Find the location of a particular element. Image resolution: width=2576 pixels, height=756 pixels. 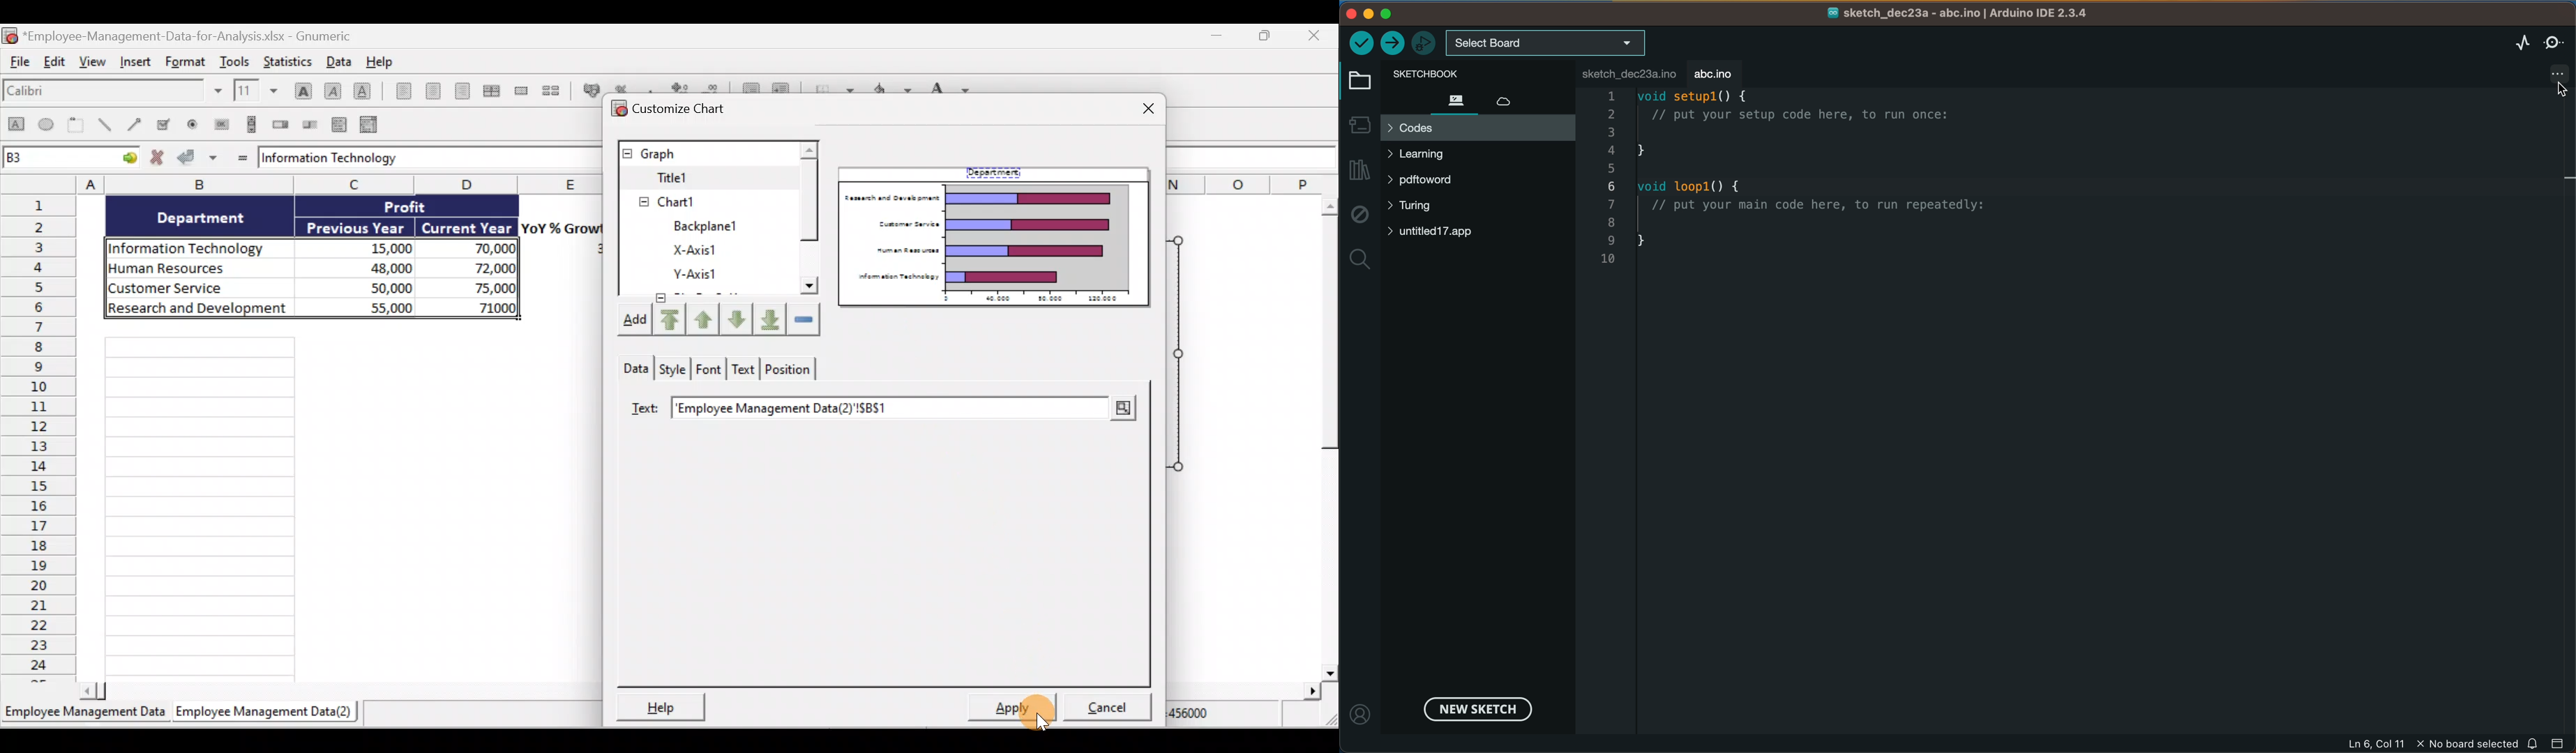

*Employee-Management-Data-for-Analysis.xlsx - Gnumeric is located at coordinates (197, 36).